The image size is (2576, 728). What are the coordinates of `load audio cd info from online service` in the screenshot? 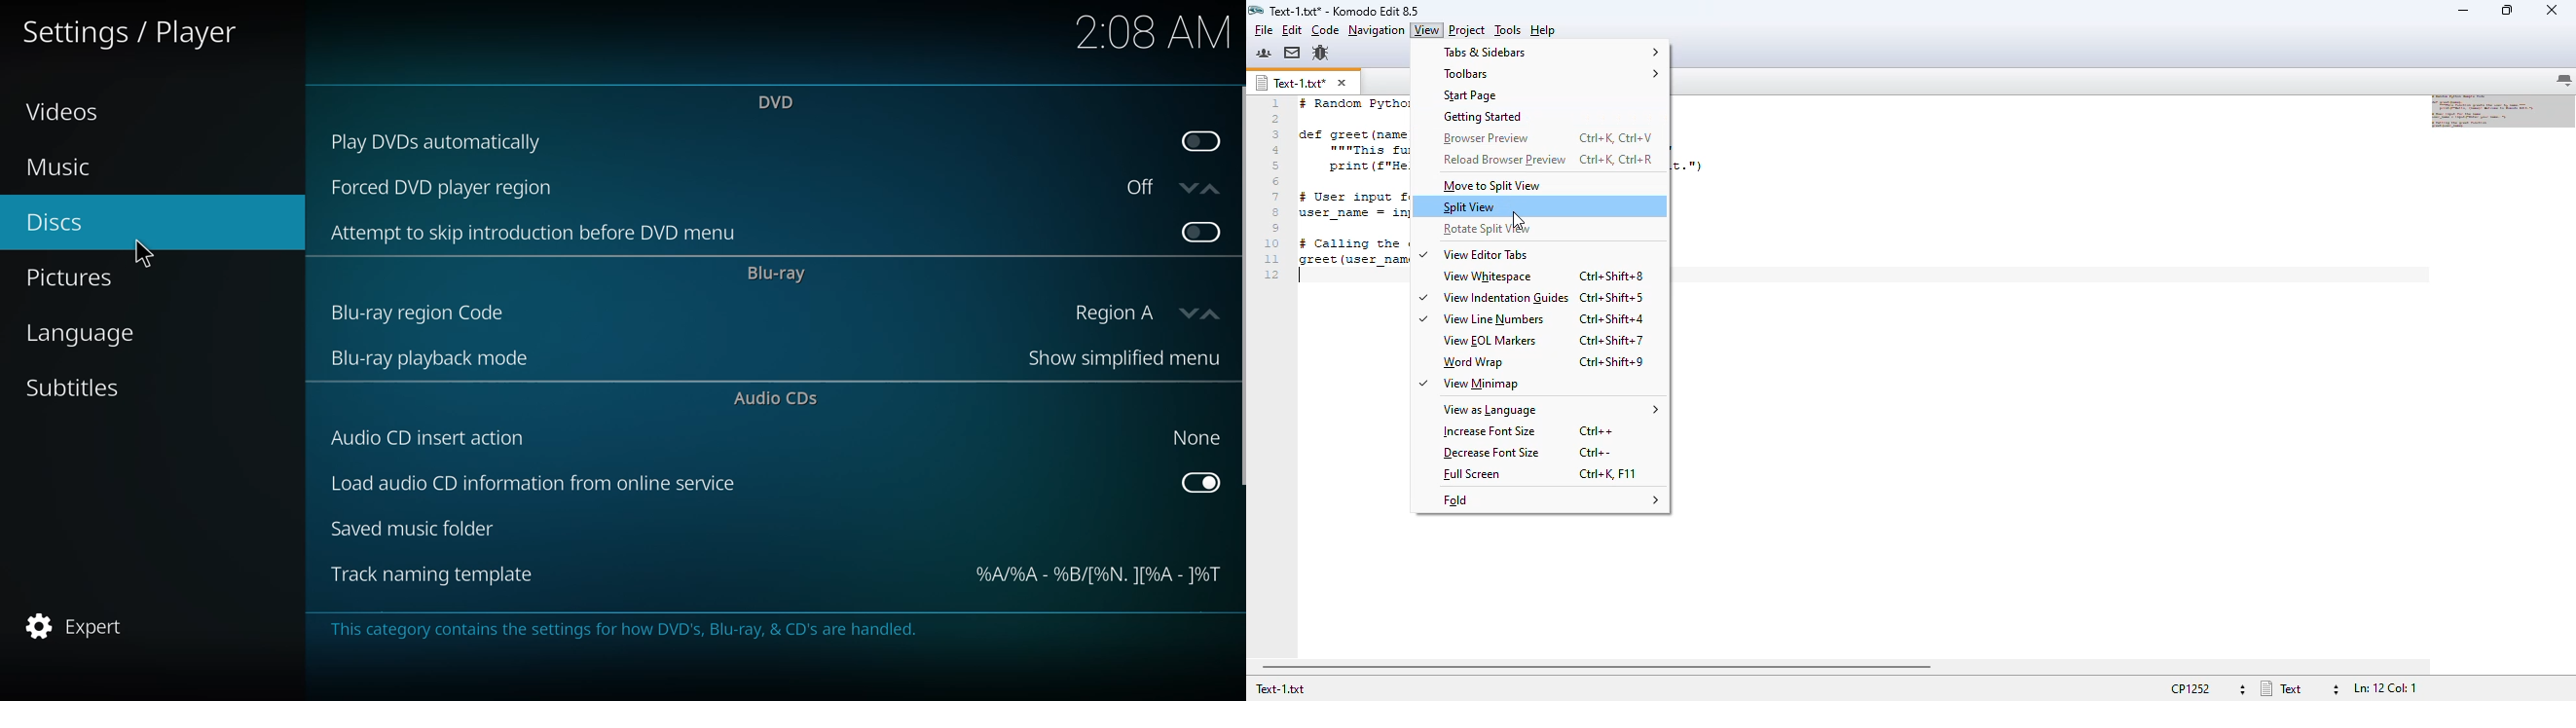 It's located at (531, 486).